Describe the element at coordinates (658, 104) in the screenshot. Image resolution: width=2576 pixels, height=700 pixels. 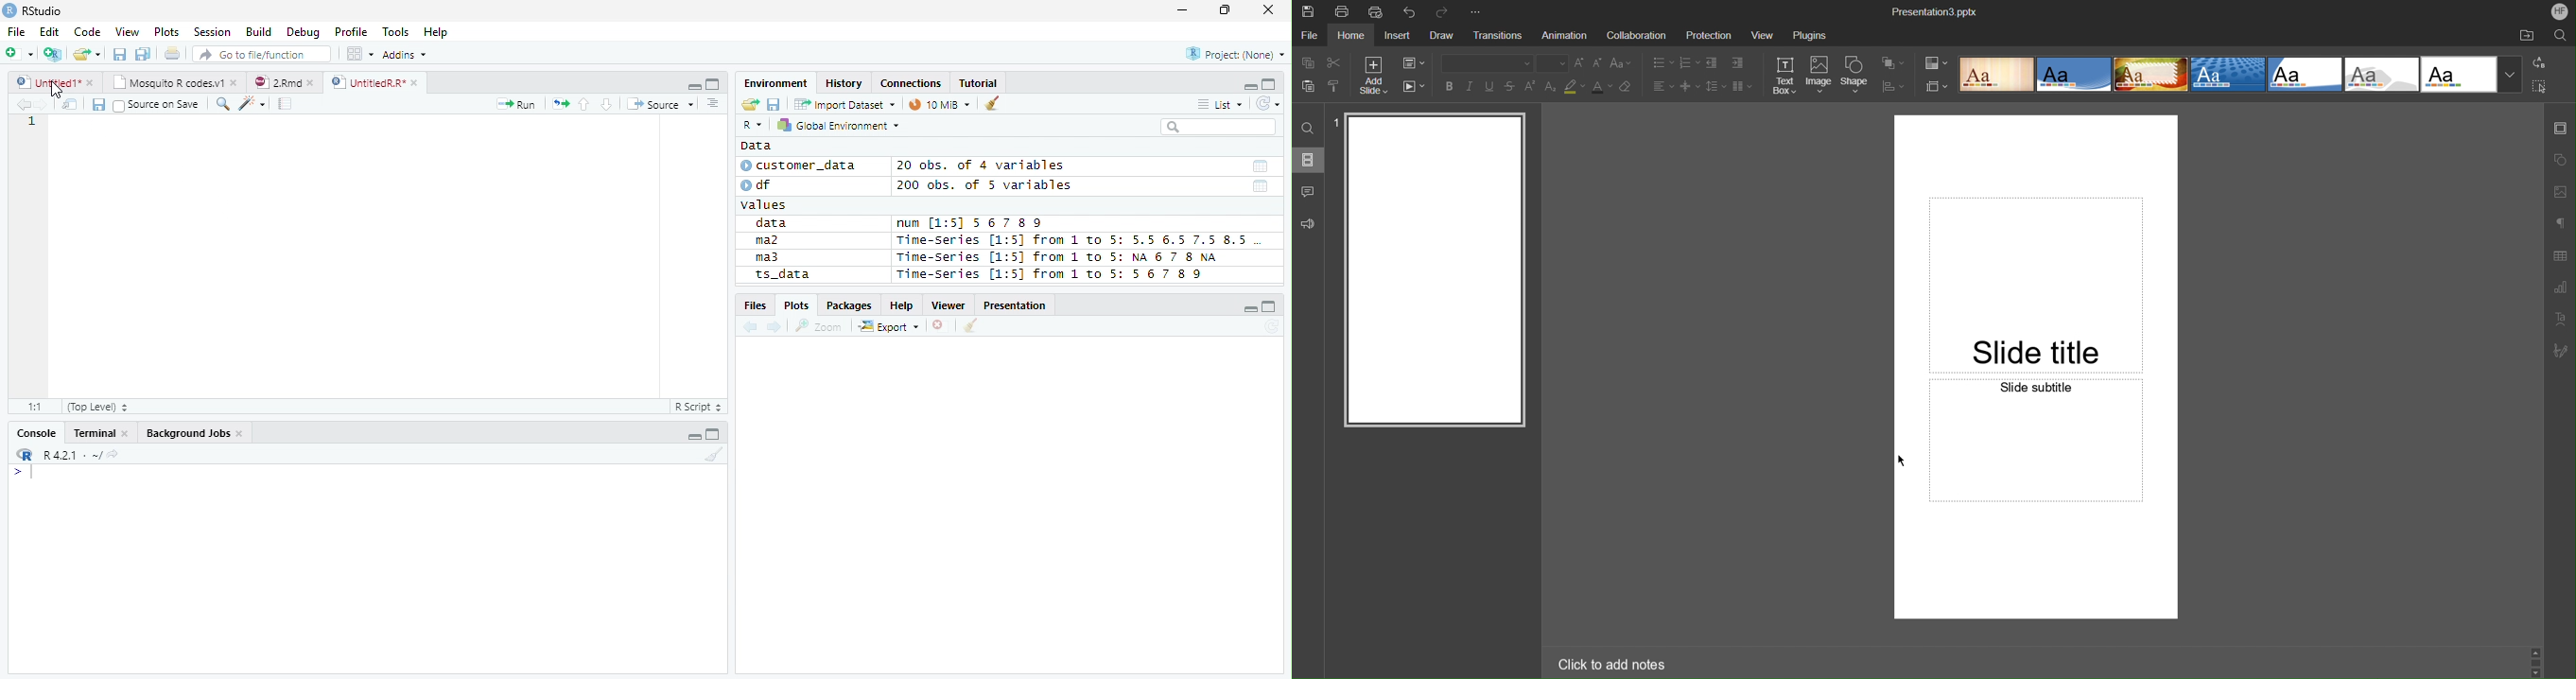
I see `Source` at that location.